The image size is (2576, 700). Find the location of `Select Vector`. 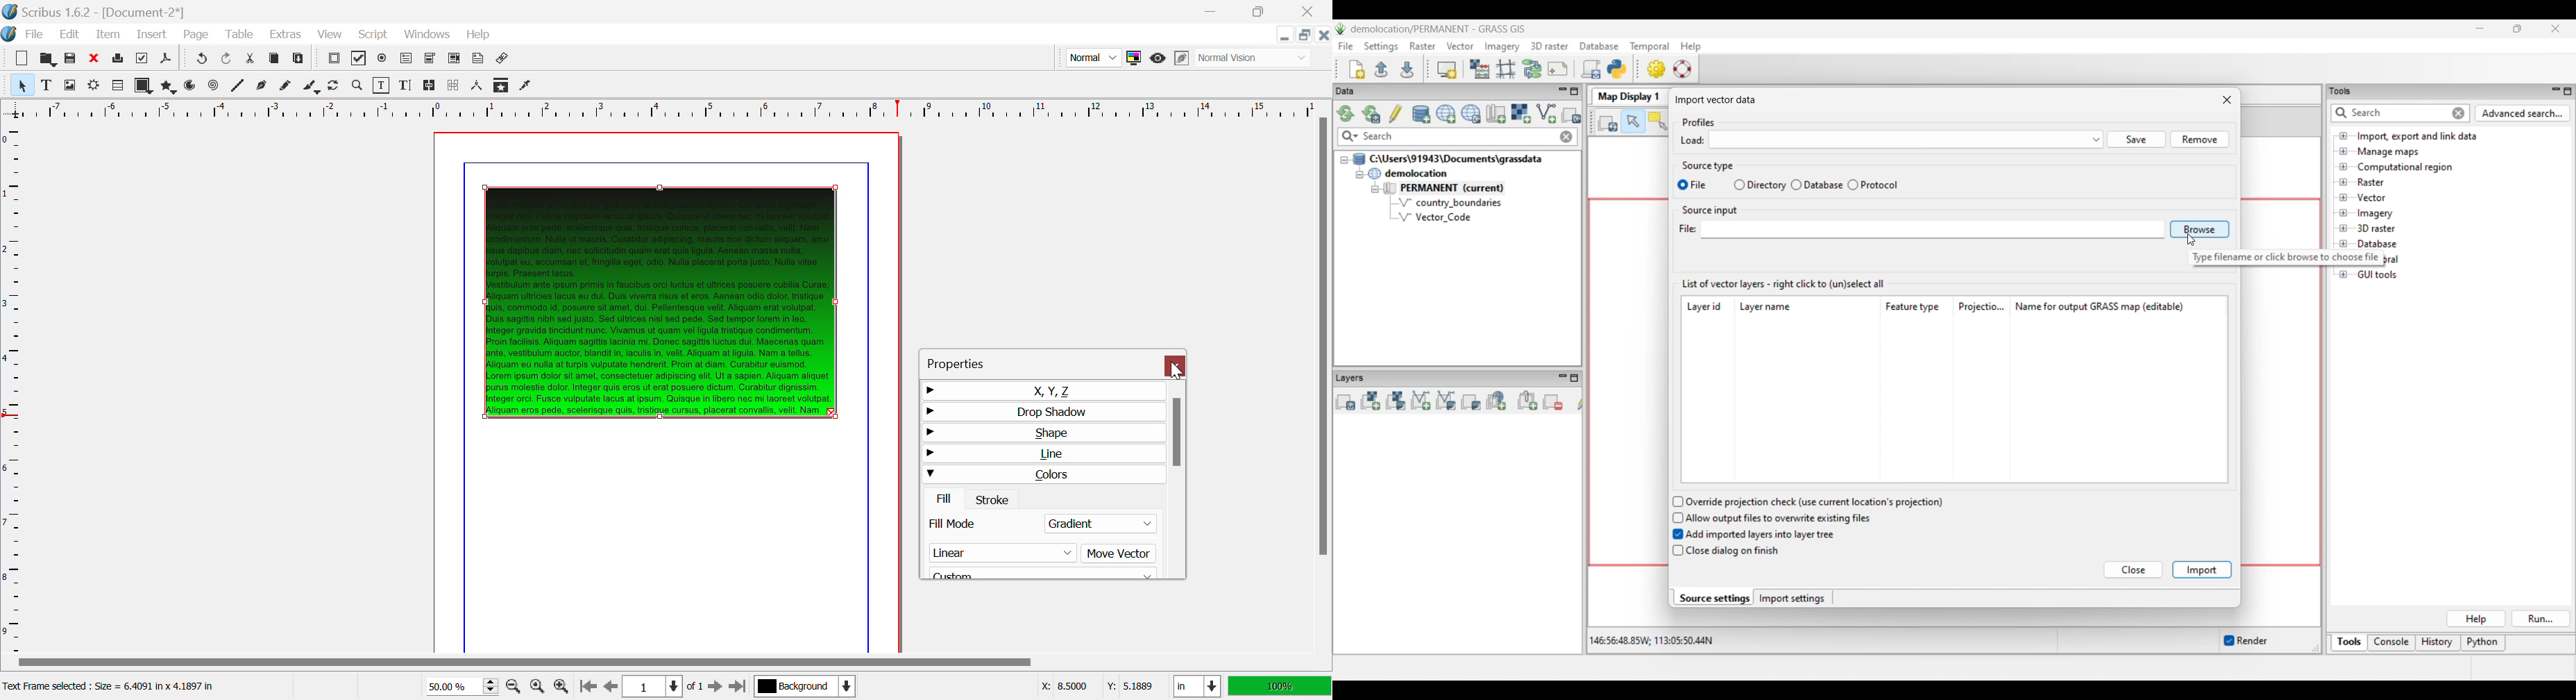

Select Vector is located at coordinates (1038, 553).